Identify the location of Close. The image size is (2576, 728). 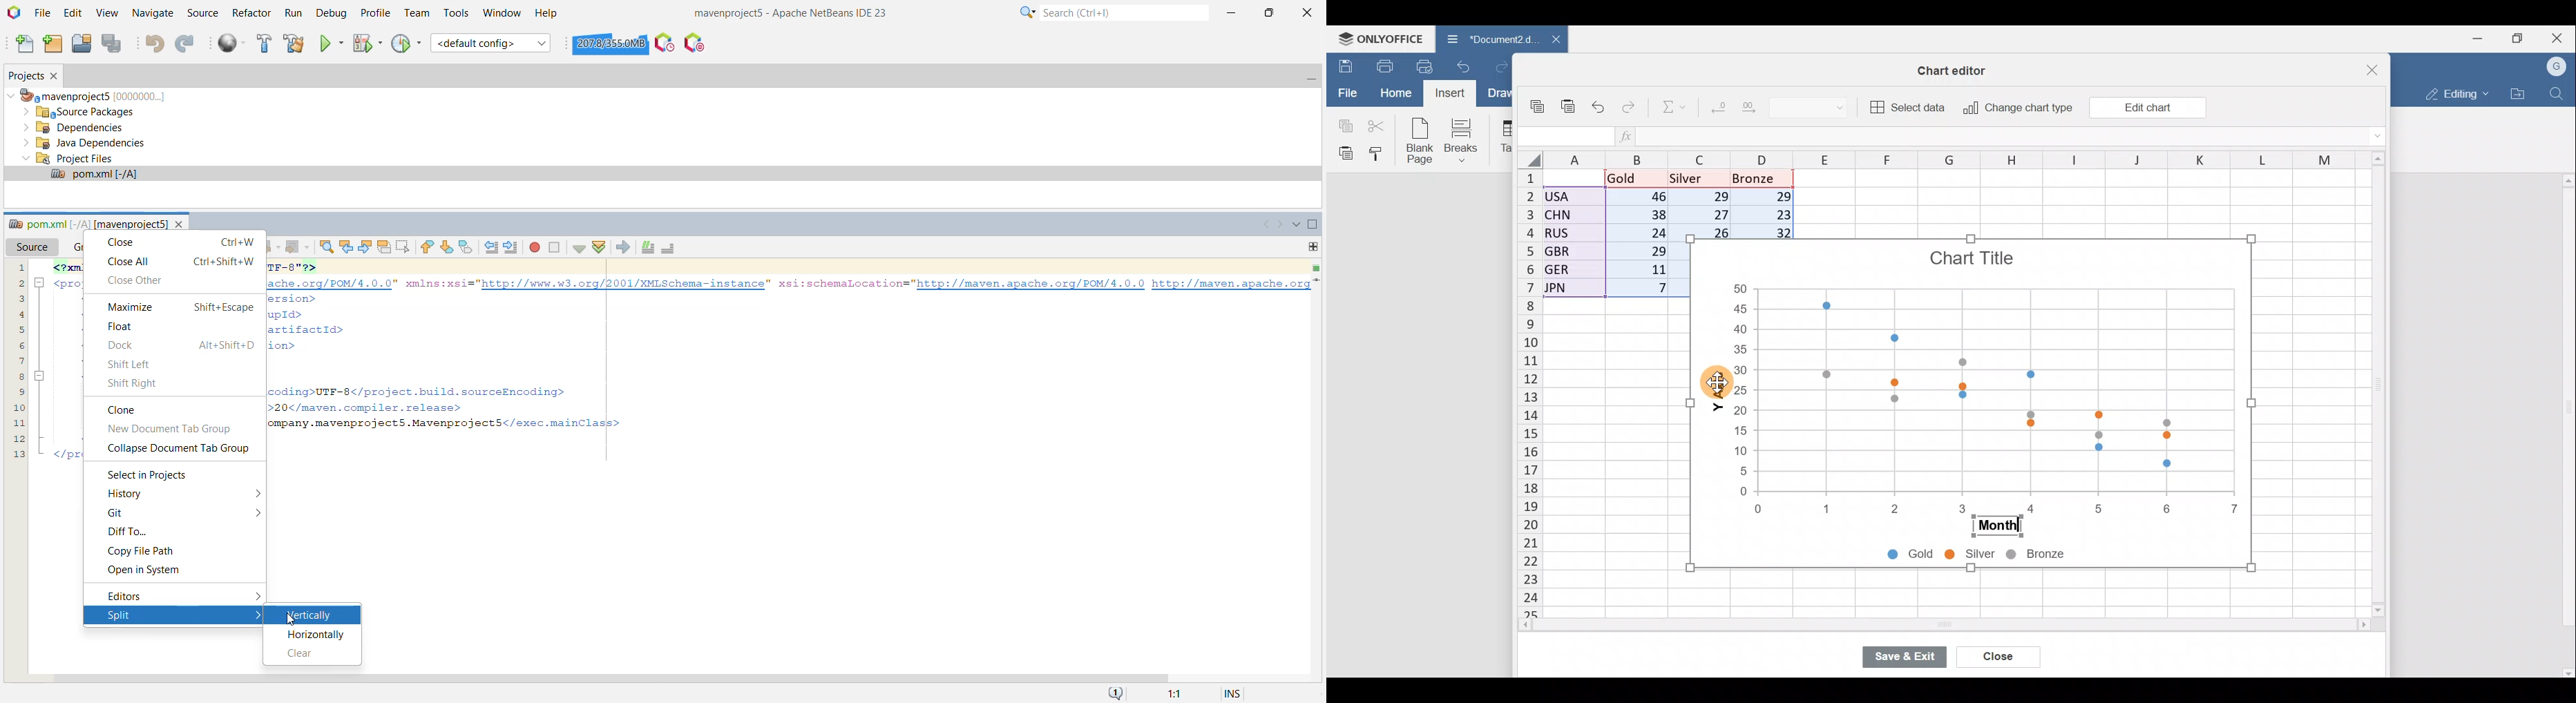
(180, 243).